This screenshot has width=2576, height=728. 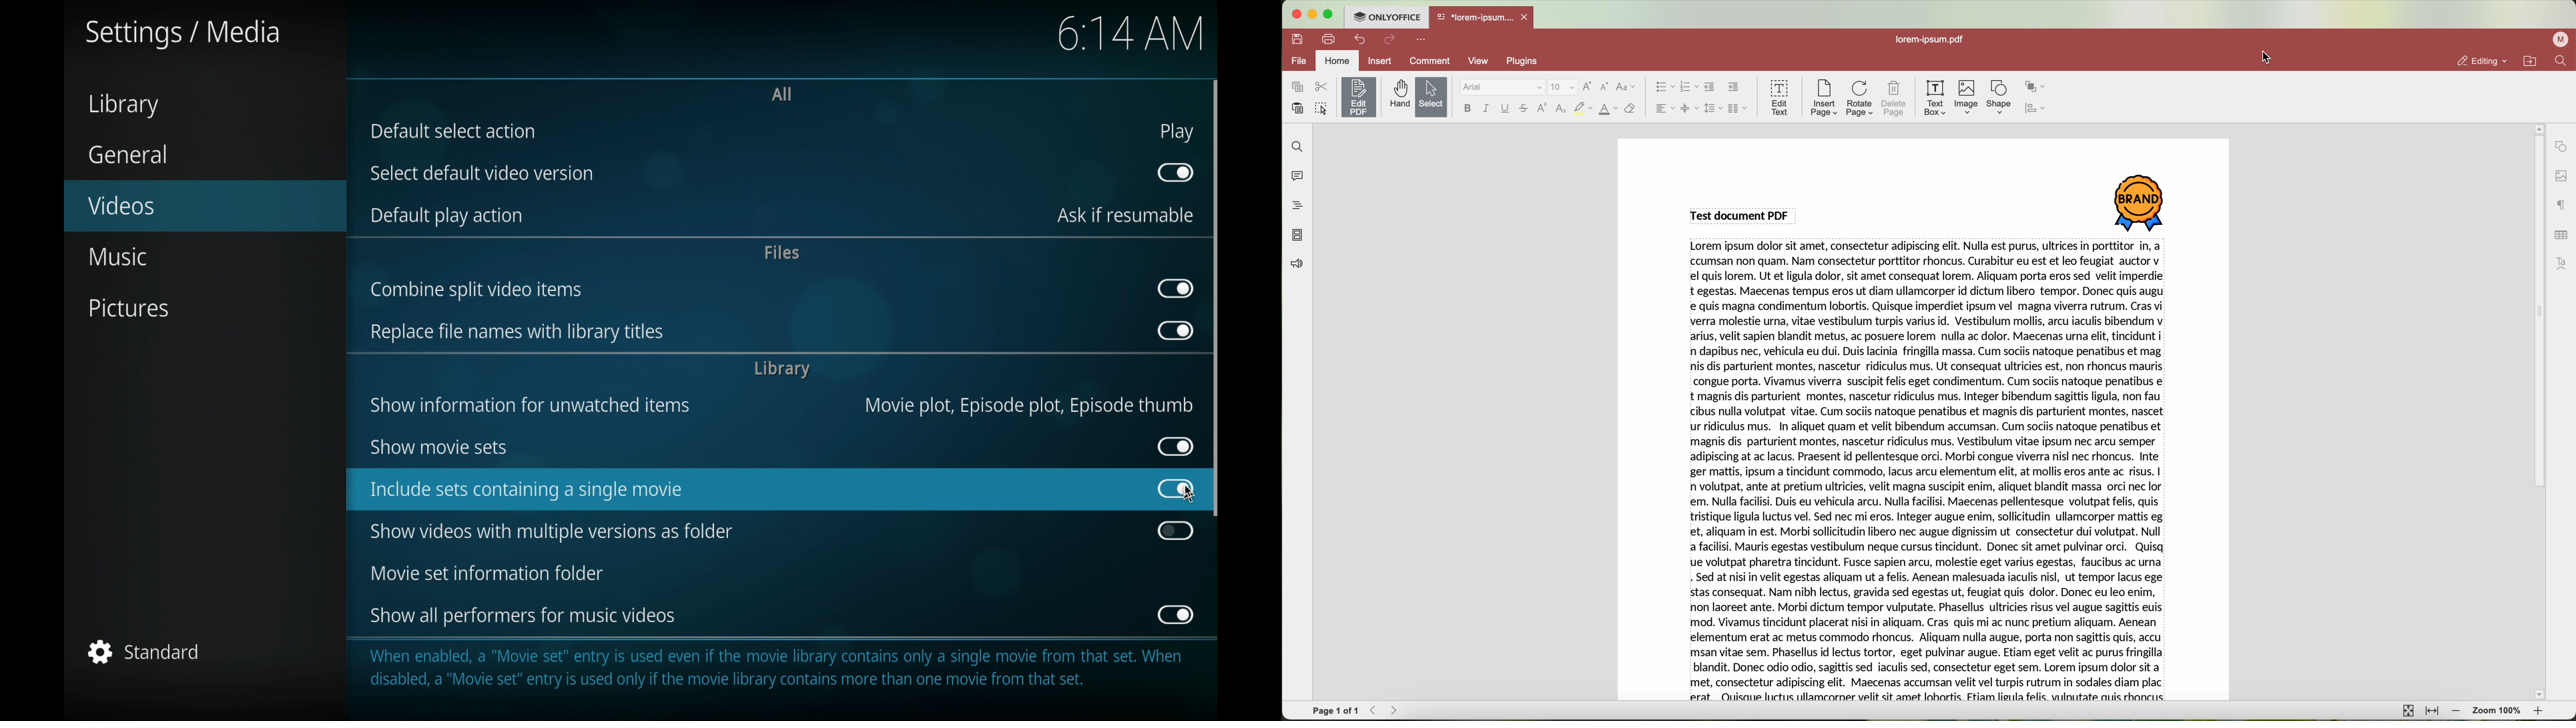 I want to click on undo, so click(x=1361, y=39).